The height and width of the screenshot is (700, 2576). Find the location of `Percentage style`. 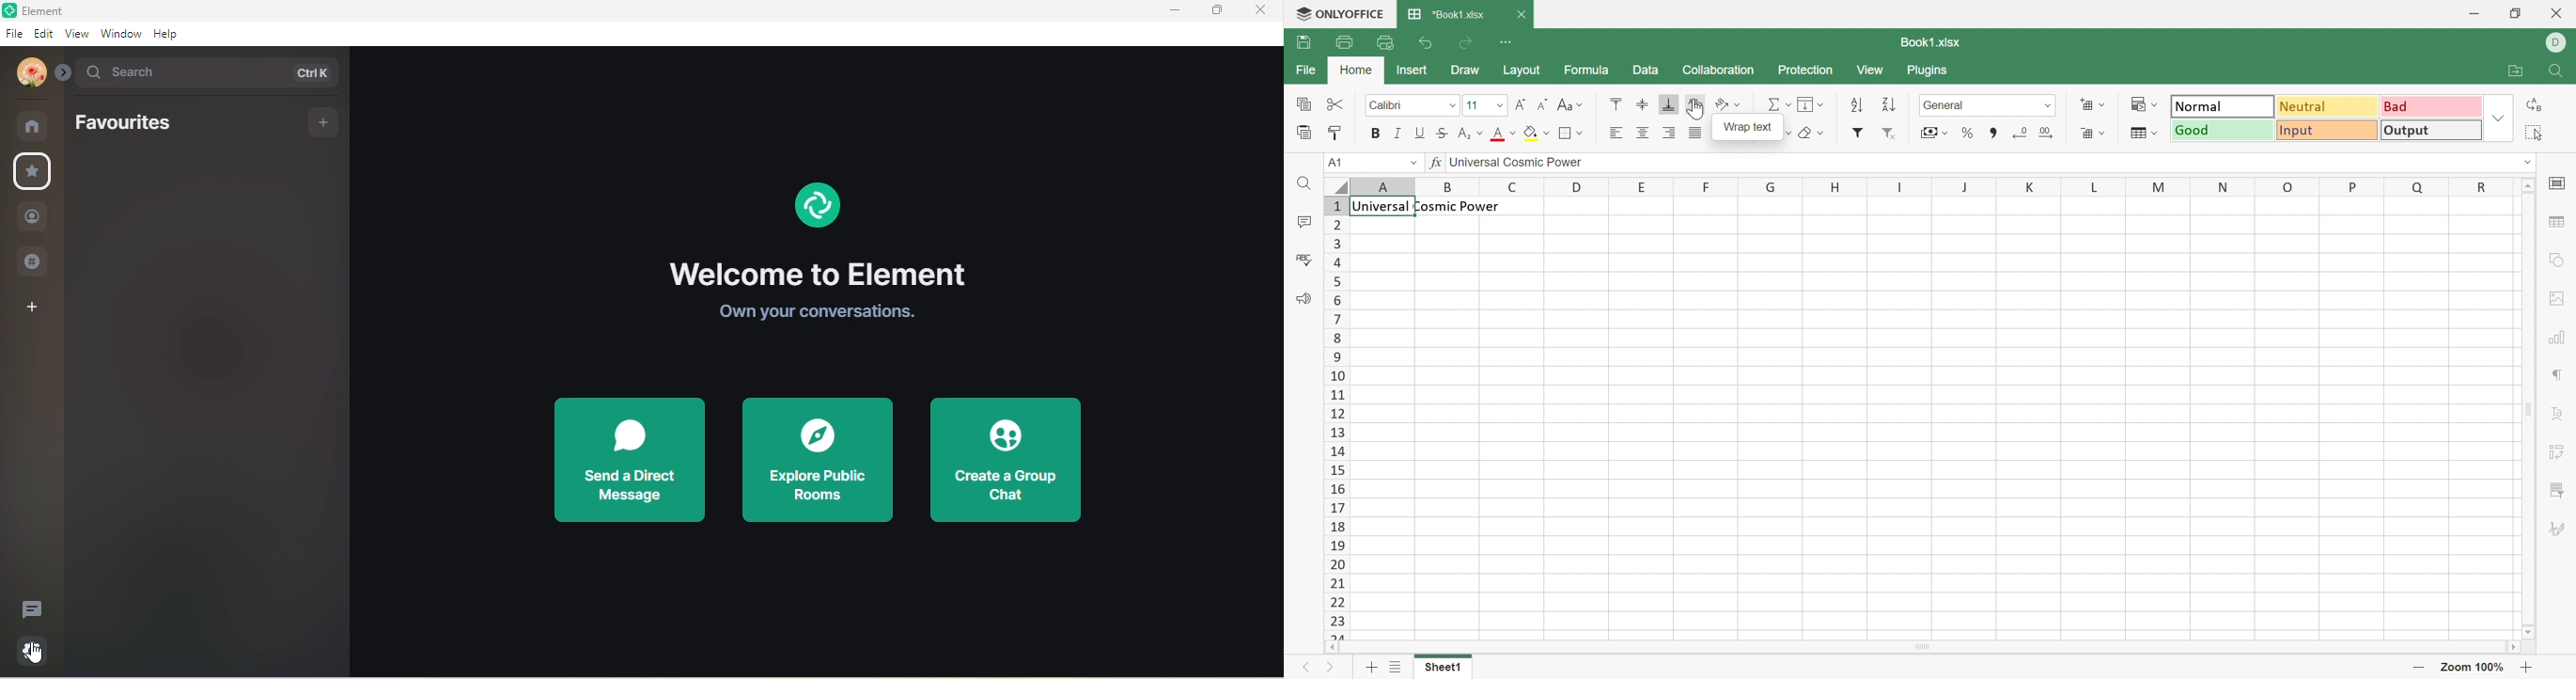

Percentage style is located at coordinates (1970, 133).